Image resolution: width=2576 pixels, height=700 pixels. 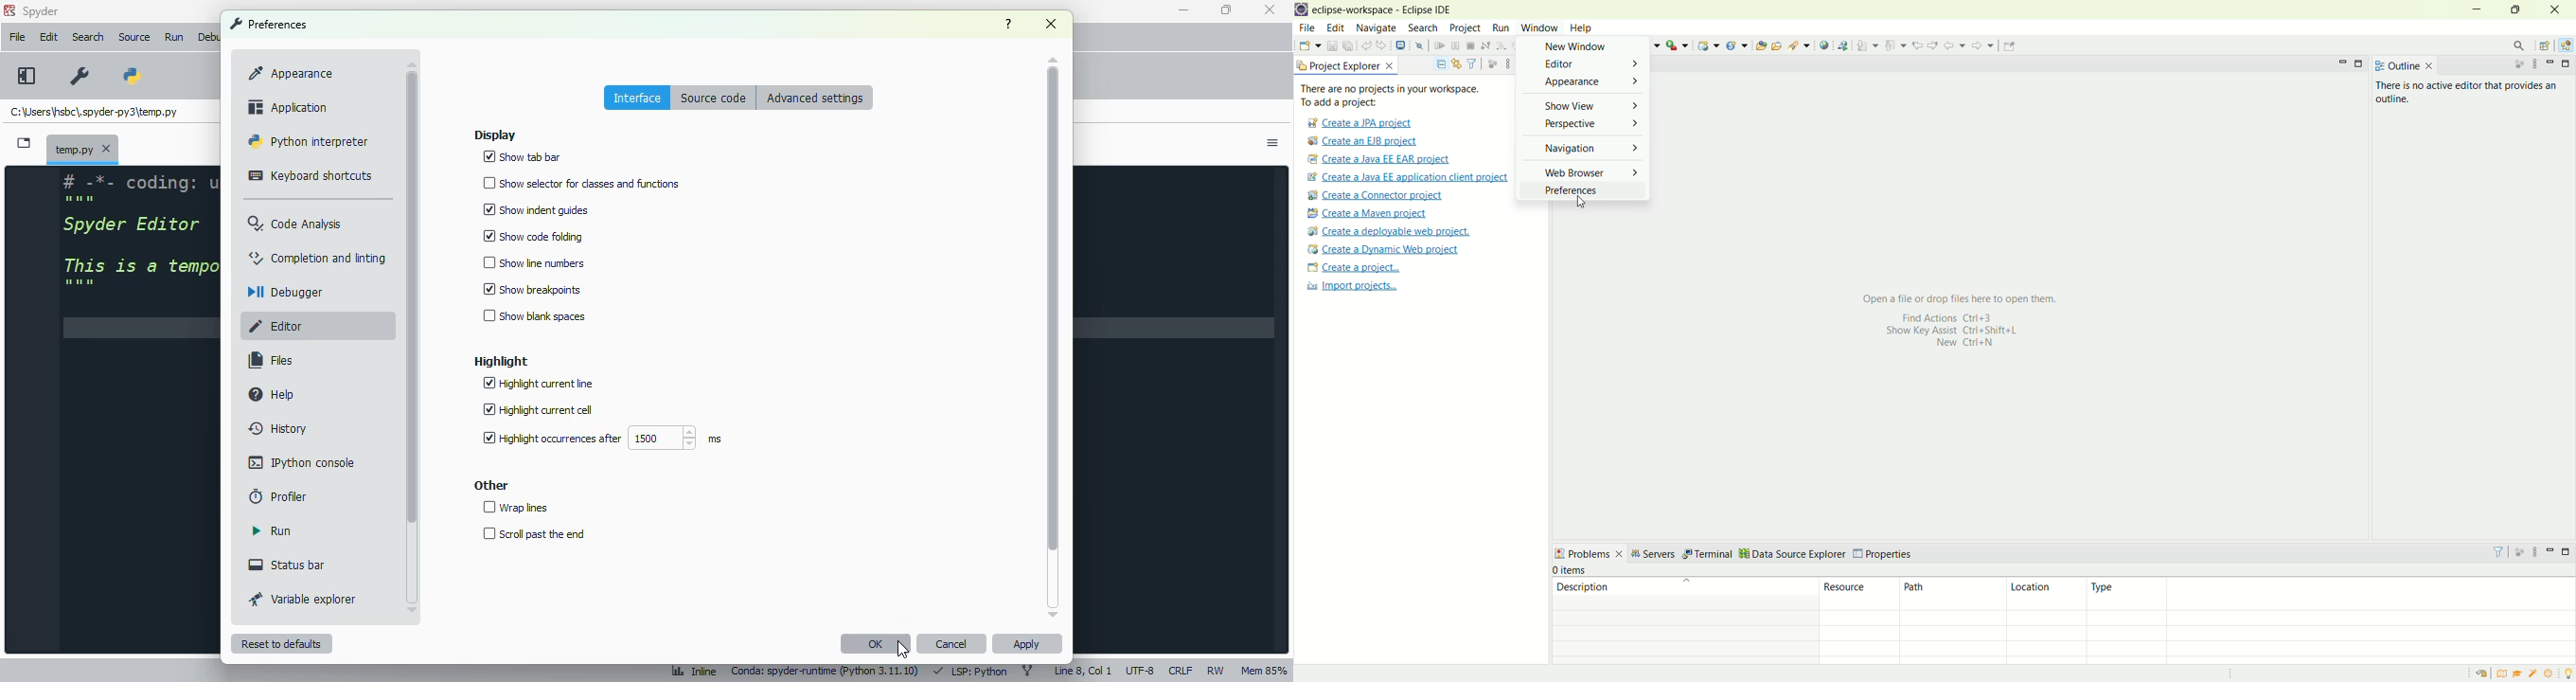 I want to click on browse tabs, so click(x=25, y=143).